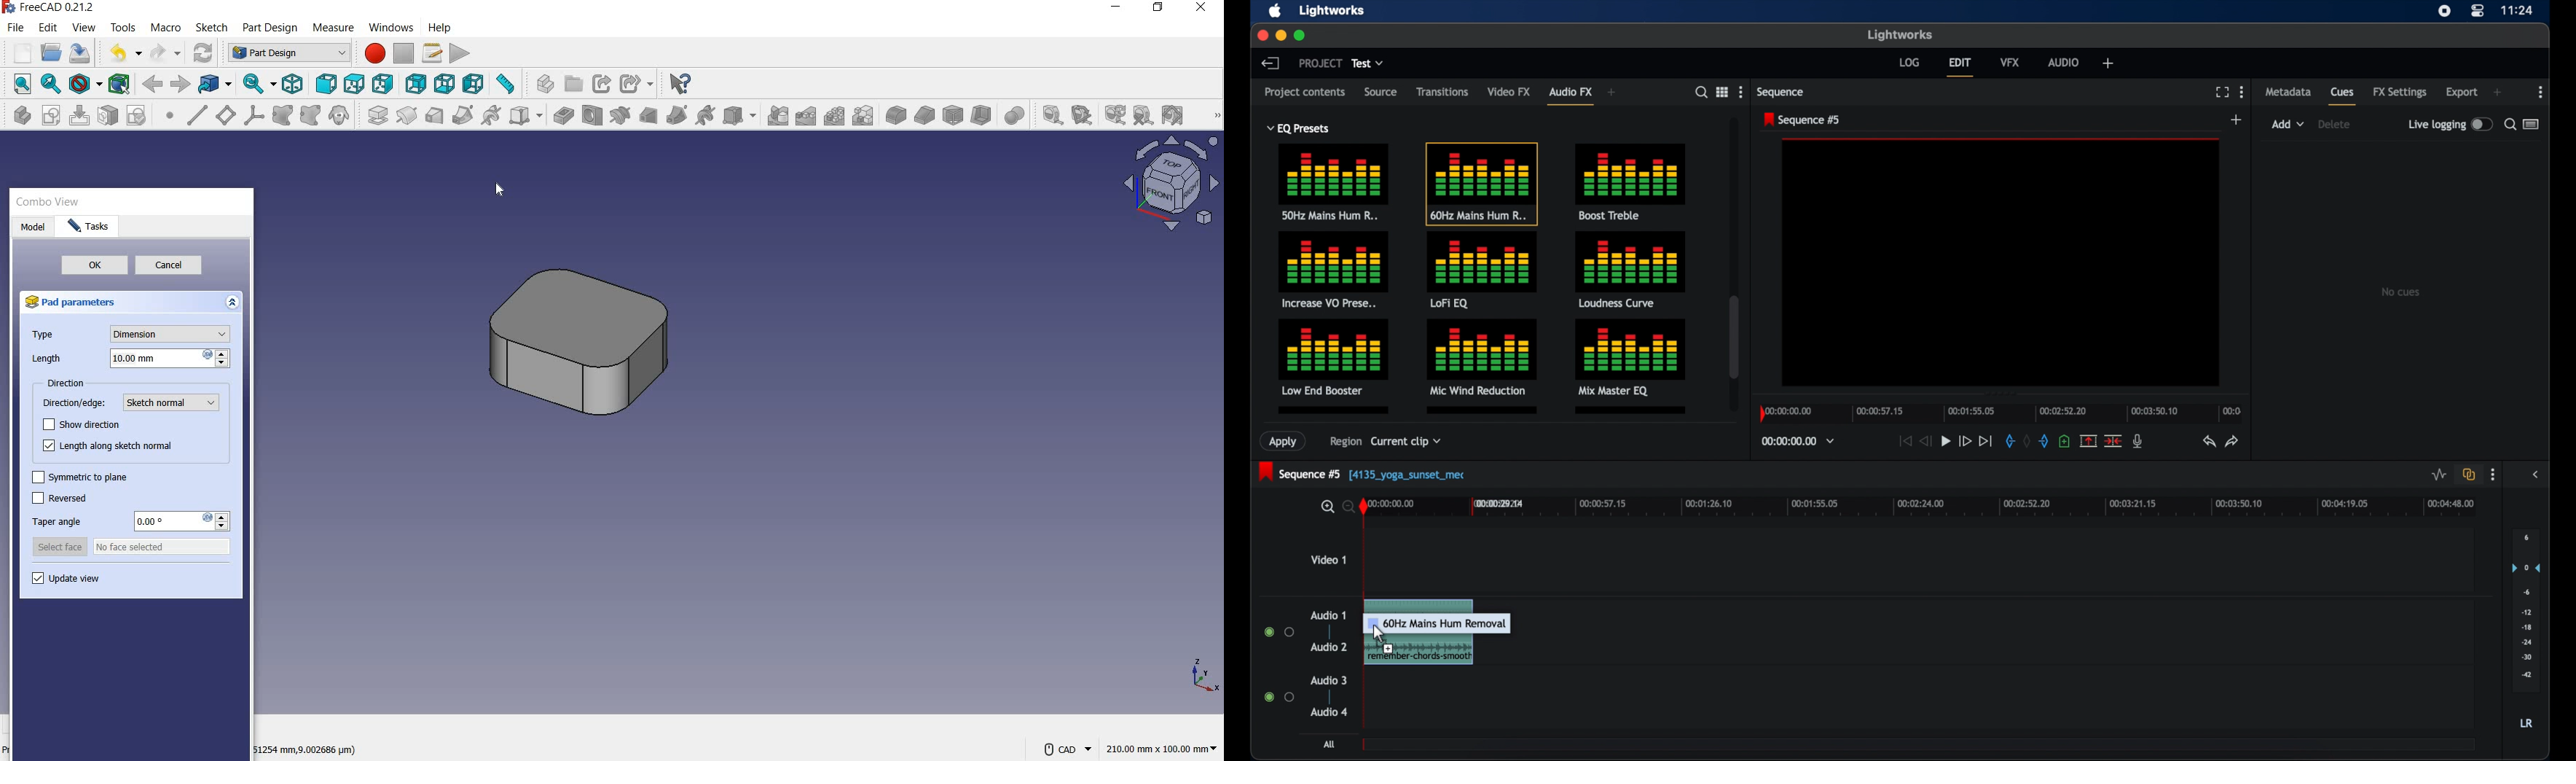 Image resolution: width=2576 pixels, height=784 pixels. What do you see at coordinates (502, 197) in the screenshot?
I see `cursor` at bounding box center [502, 197].